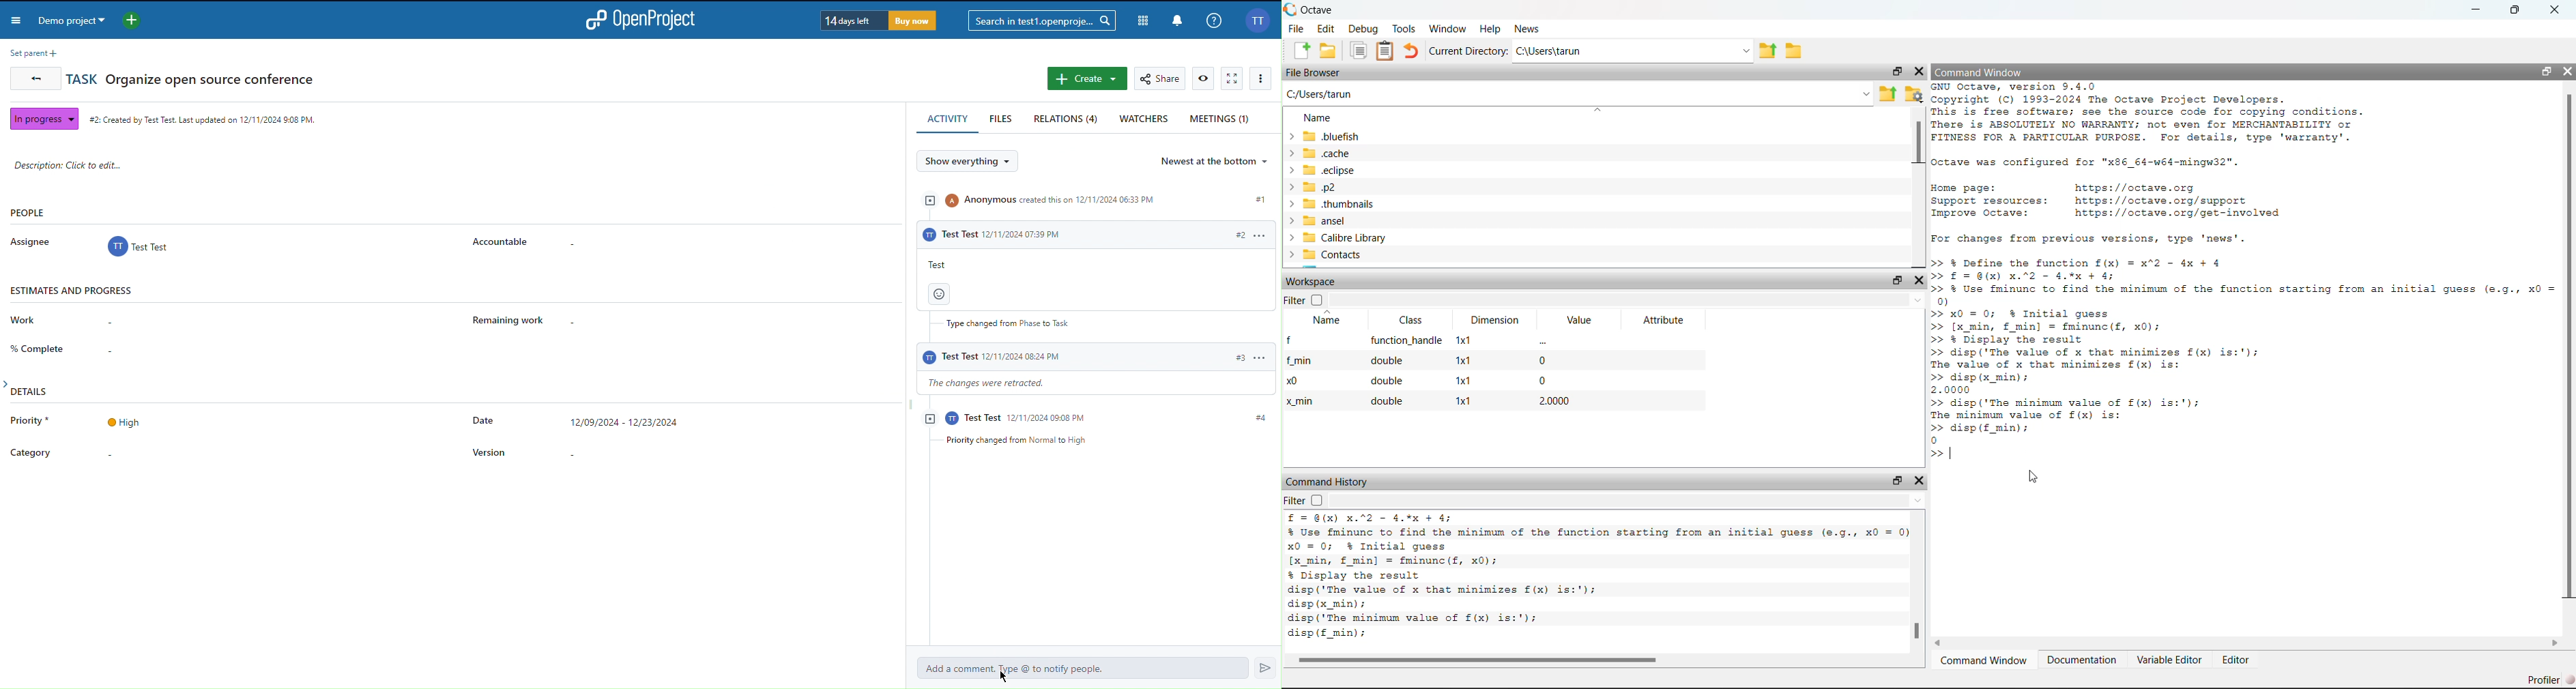 The width and height of the screenshot is (2576, 700). Describe the element at coordinates (1986, 659) in the screenshot. I see `Camera Window` at that location.